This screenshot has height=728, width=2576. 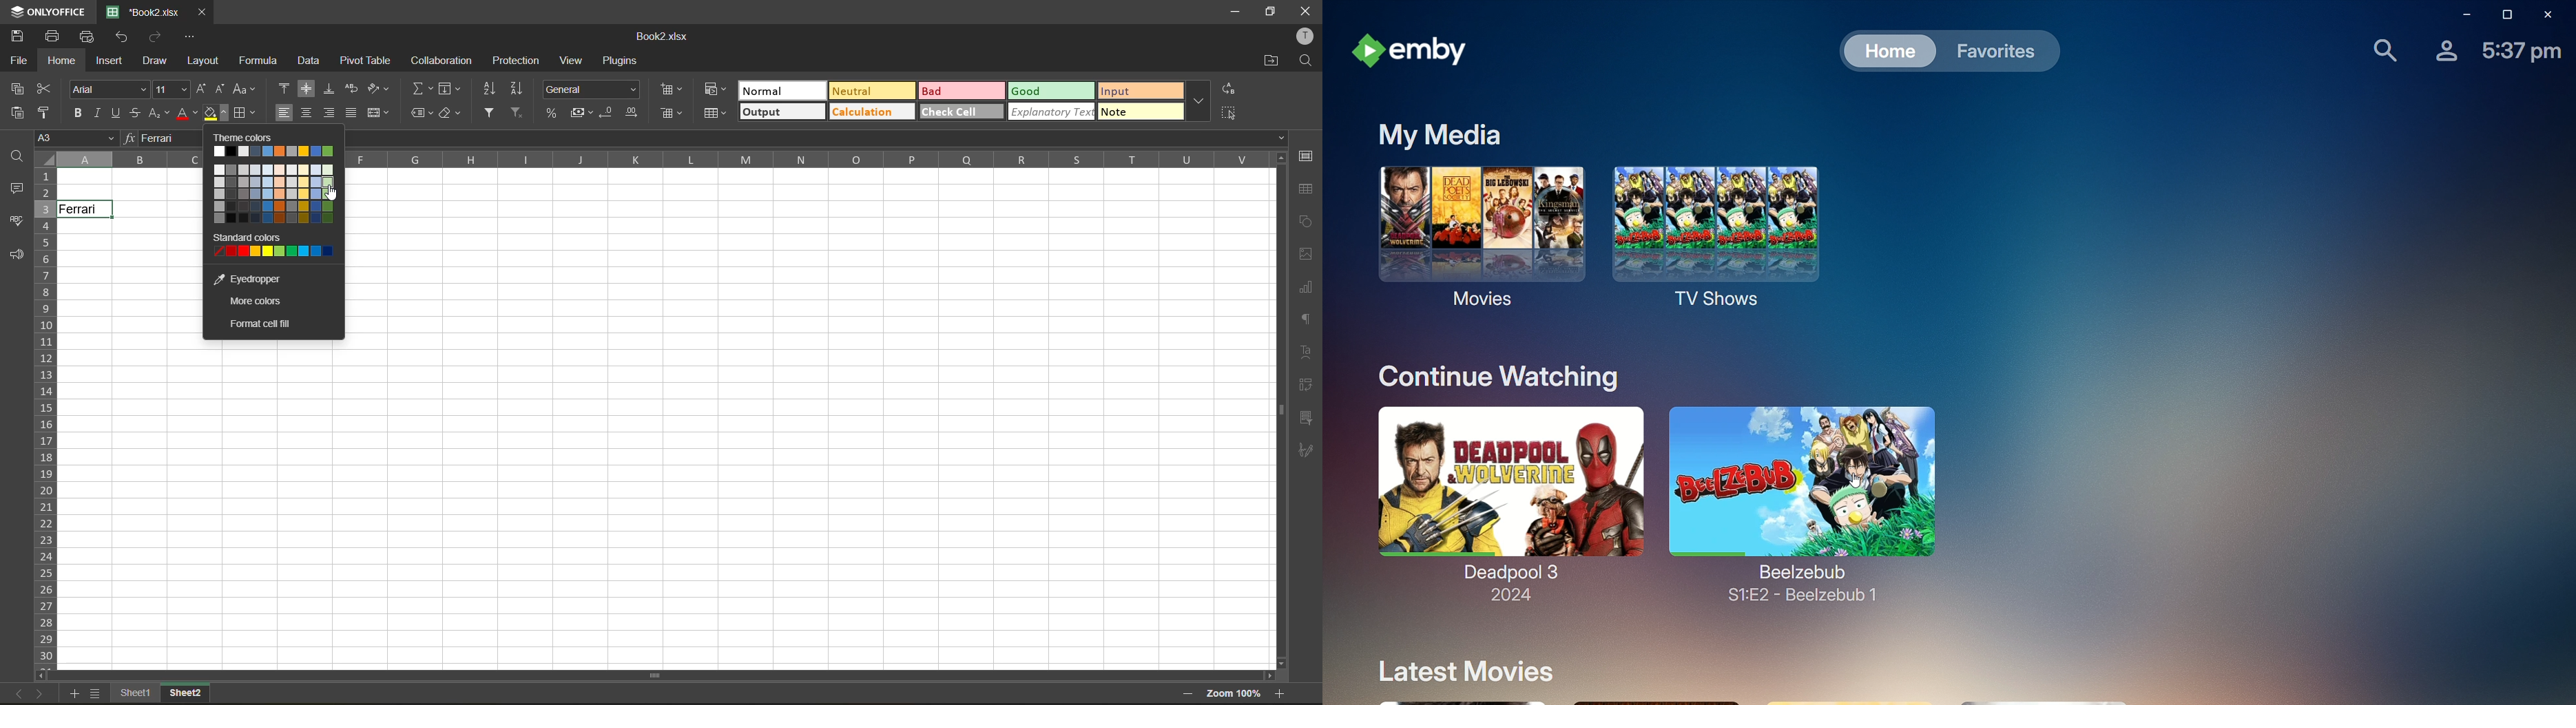 What do you see at coordinates (202, 61) in the screenshot?
I see `layout` at bounding box center [202, 61].